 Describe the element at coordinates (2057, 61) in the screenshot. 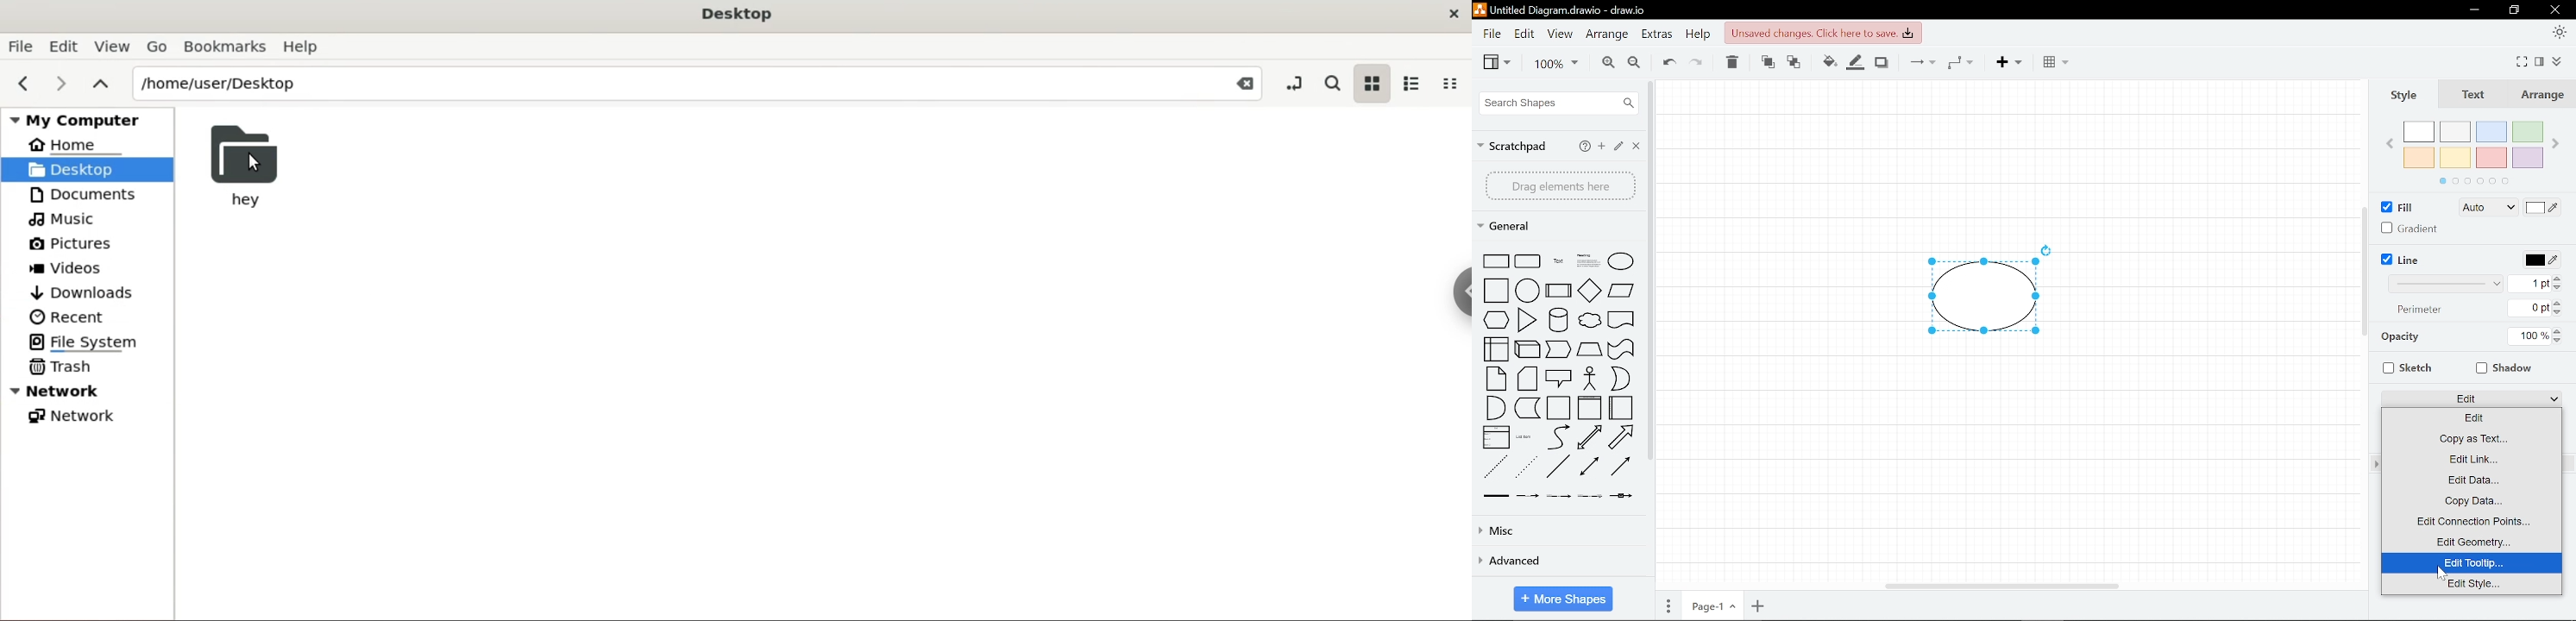

I see `Table` at that location.